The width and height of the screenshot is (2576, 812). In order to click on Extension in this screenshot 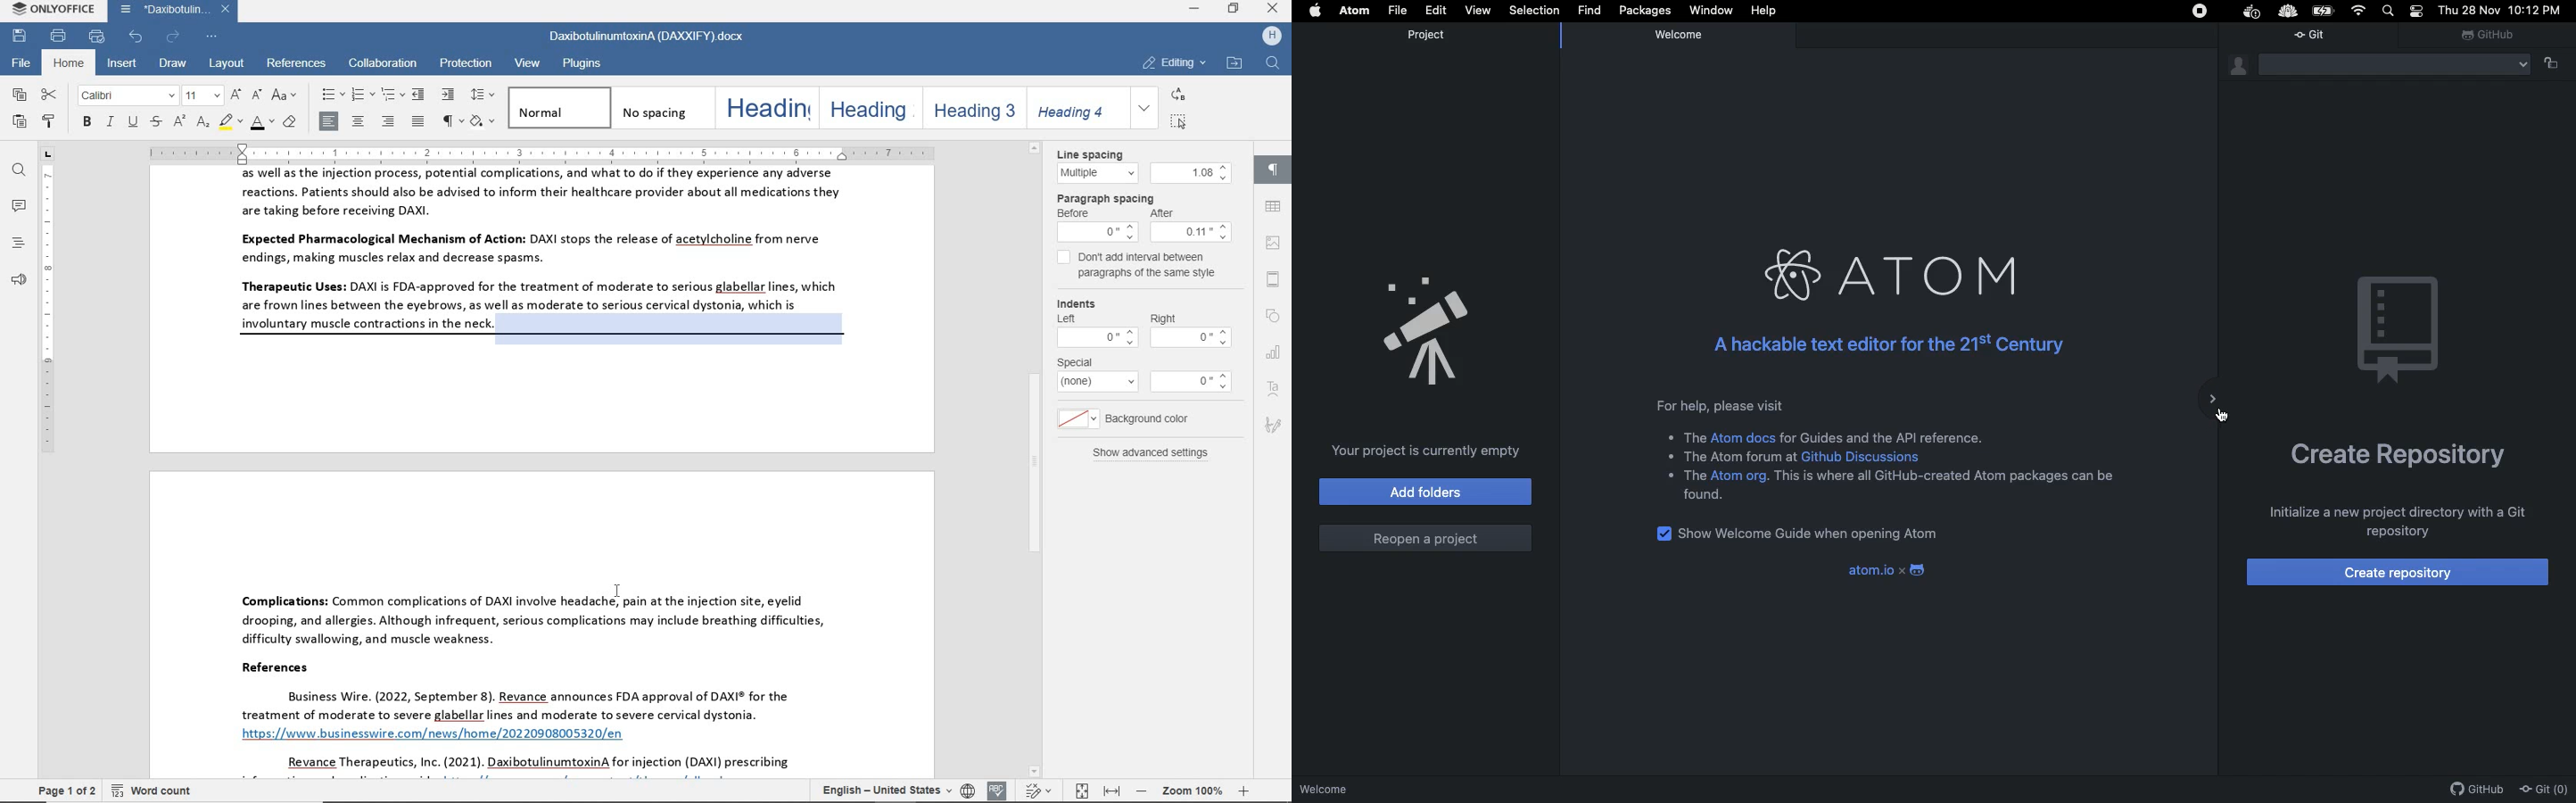, I will do `click(2291, 12)`.